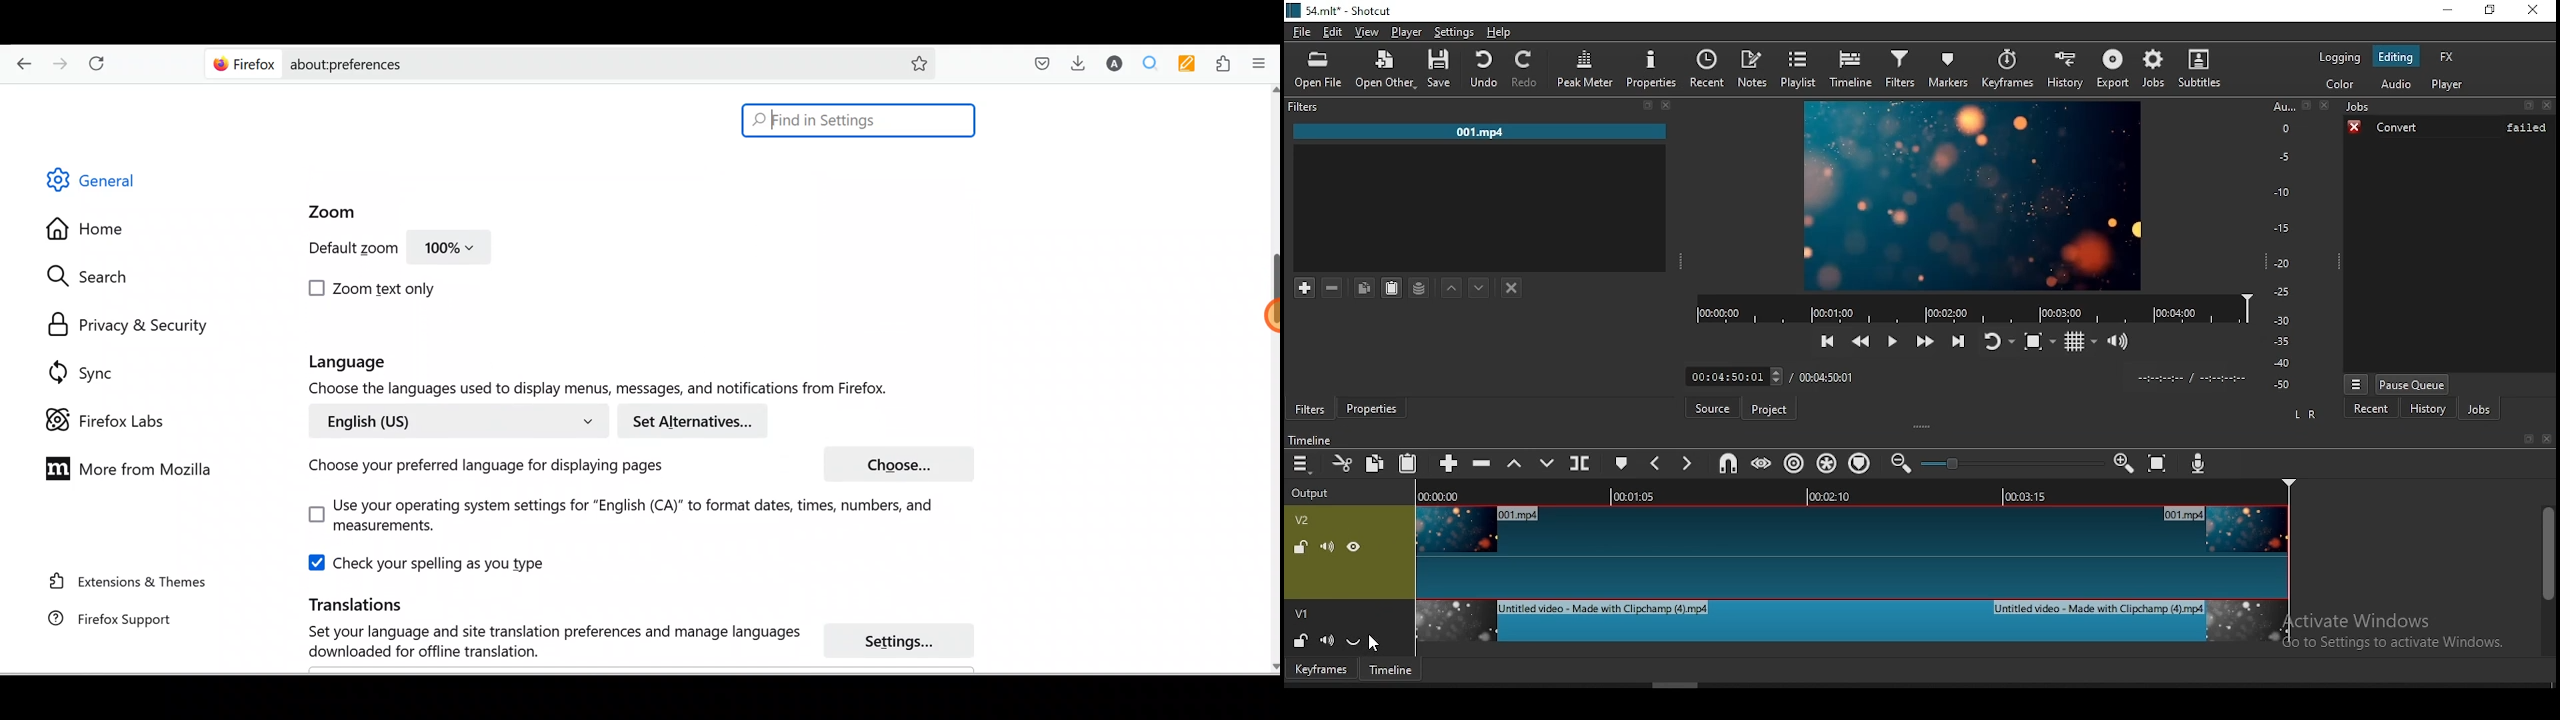 The height and width of the screenshot is (728, 2576). What do you see at coordinates (1997, 343) in the screenshot?
I see `toggle player looping` at bounding box center [1997, 343].